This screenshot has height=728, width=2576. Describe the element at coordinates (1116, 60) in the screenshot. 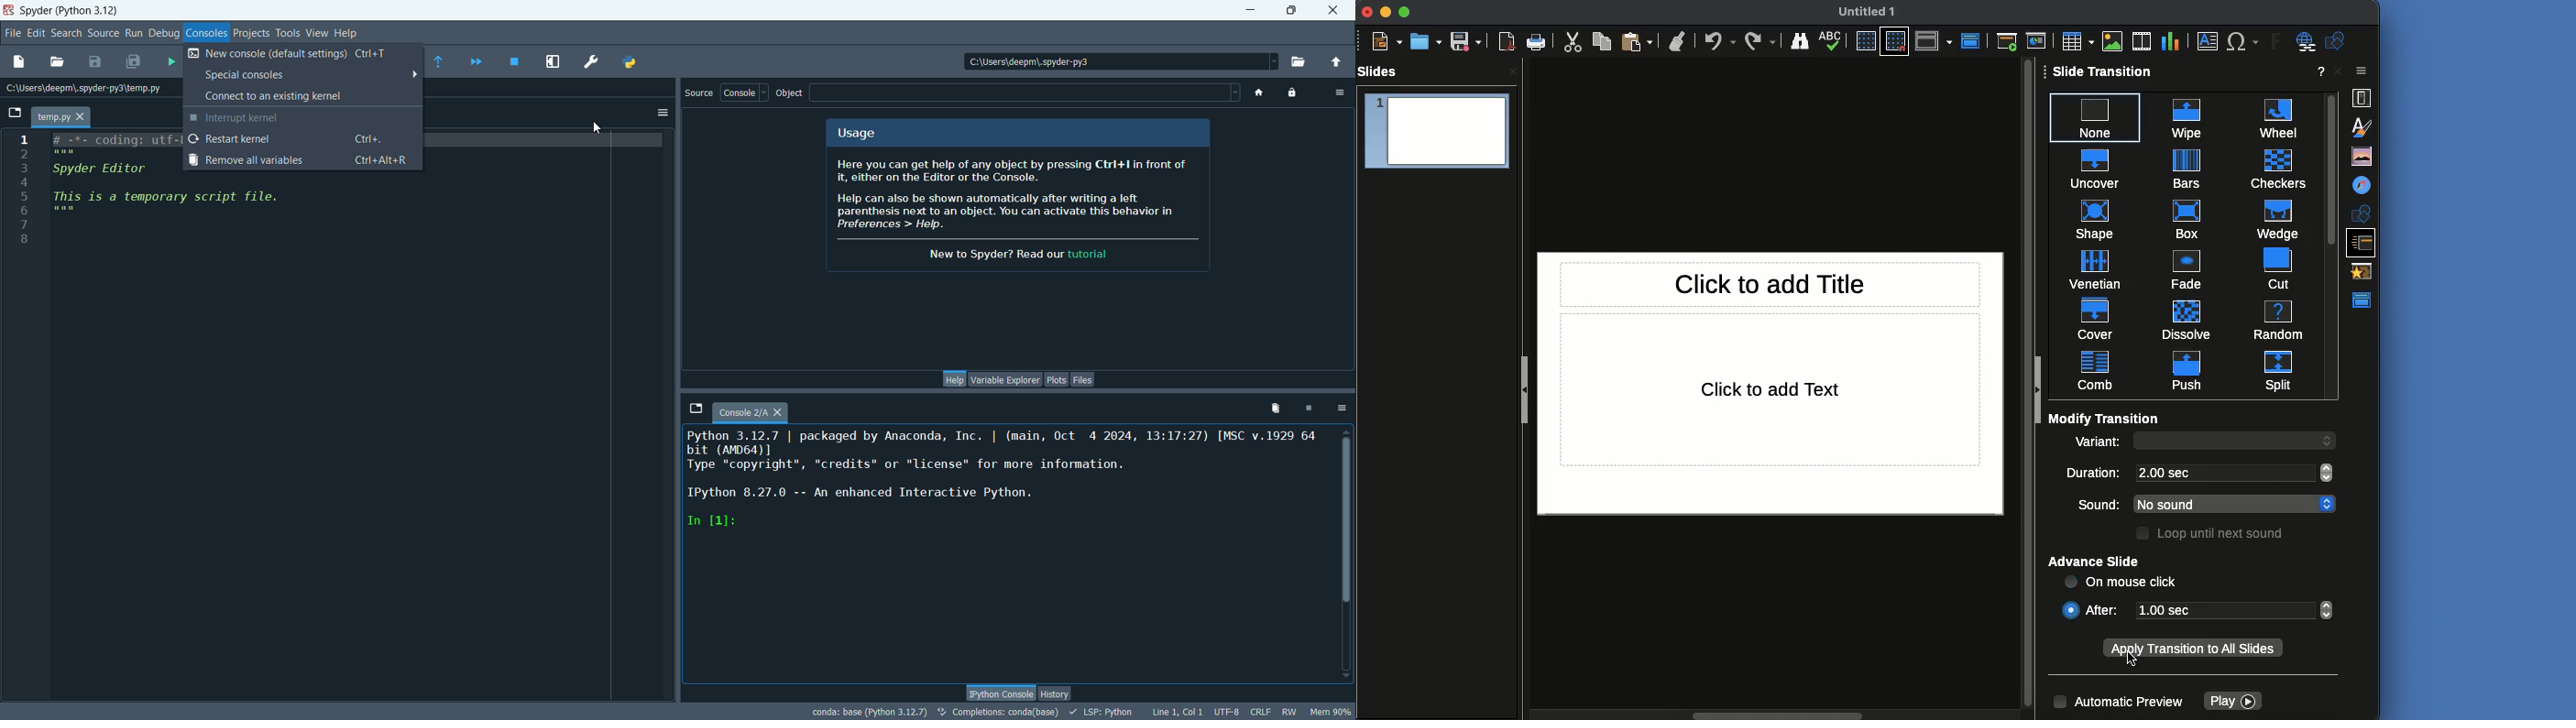

I see `location` at that location.